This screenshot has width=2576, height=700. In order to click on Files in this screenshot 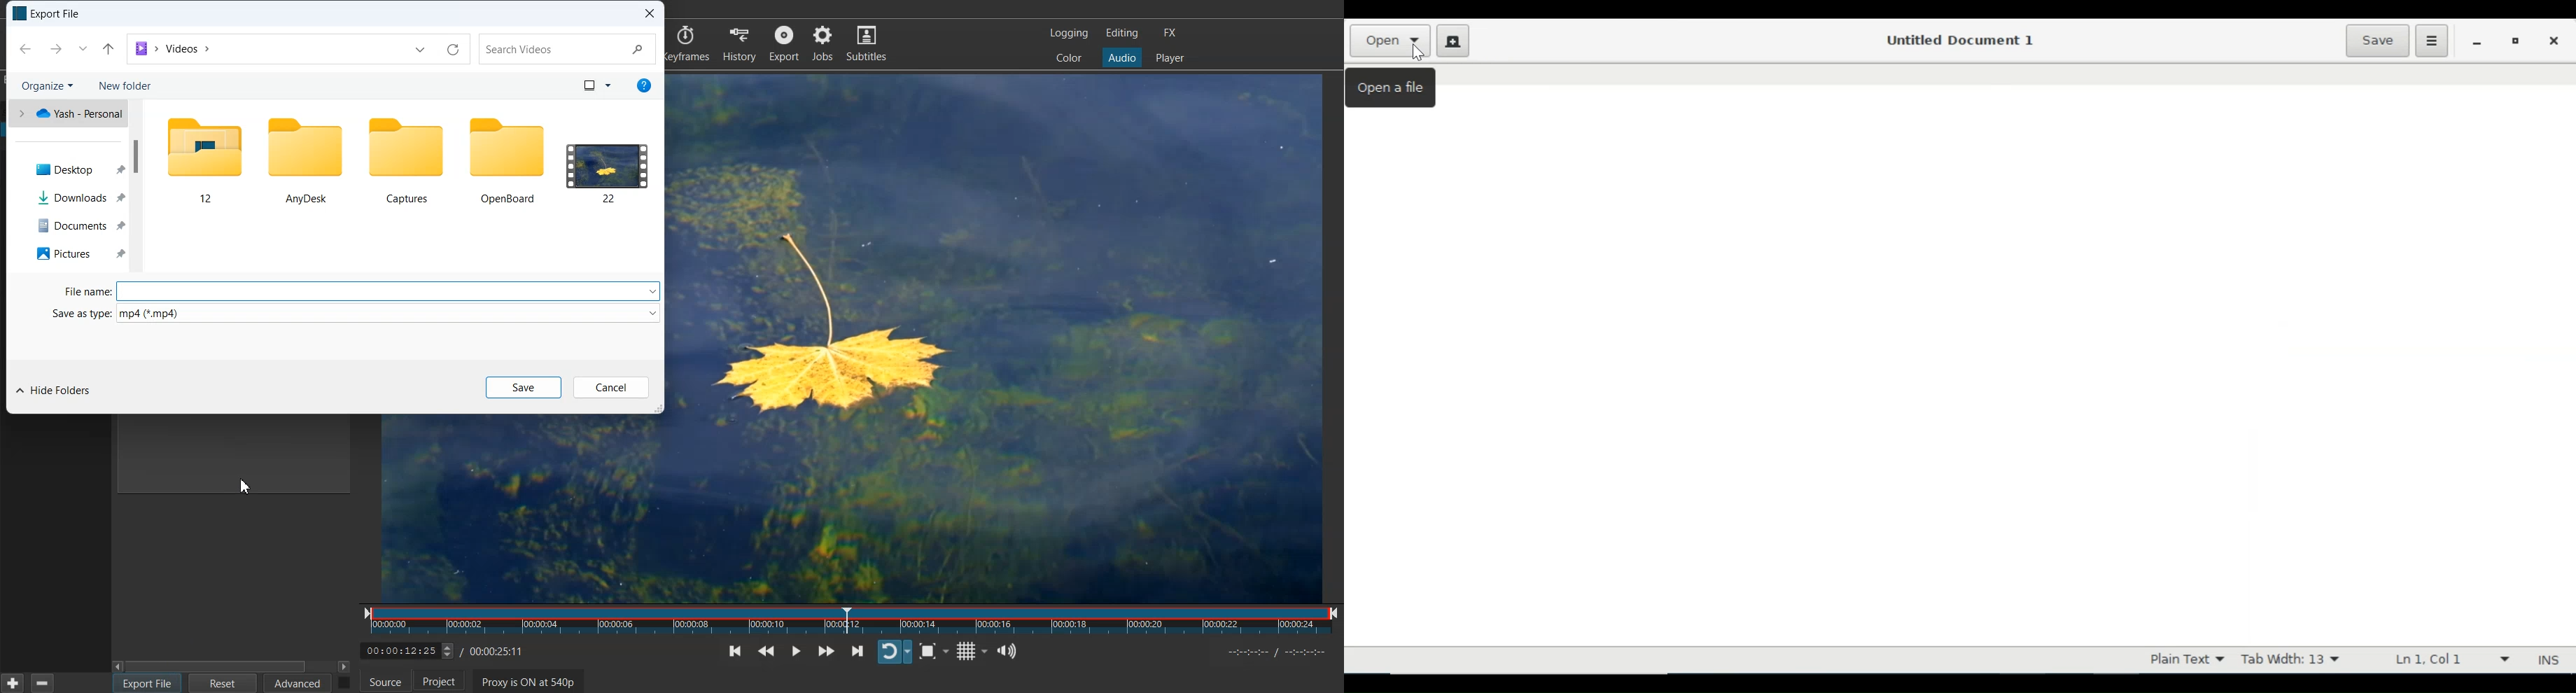, I will do `click(510, 159)`.